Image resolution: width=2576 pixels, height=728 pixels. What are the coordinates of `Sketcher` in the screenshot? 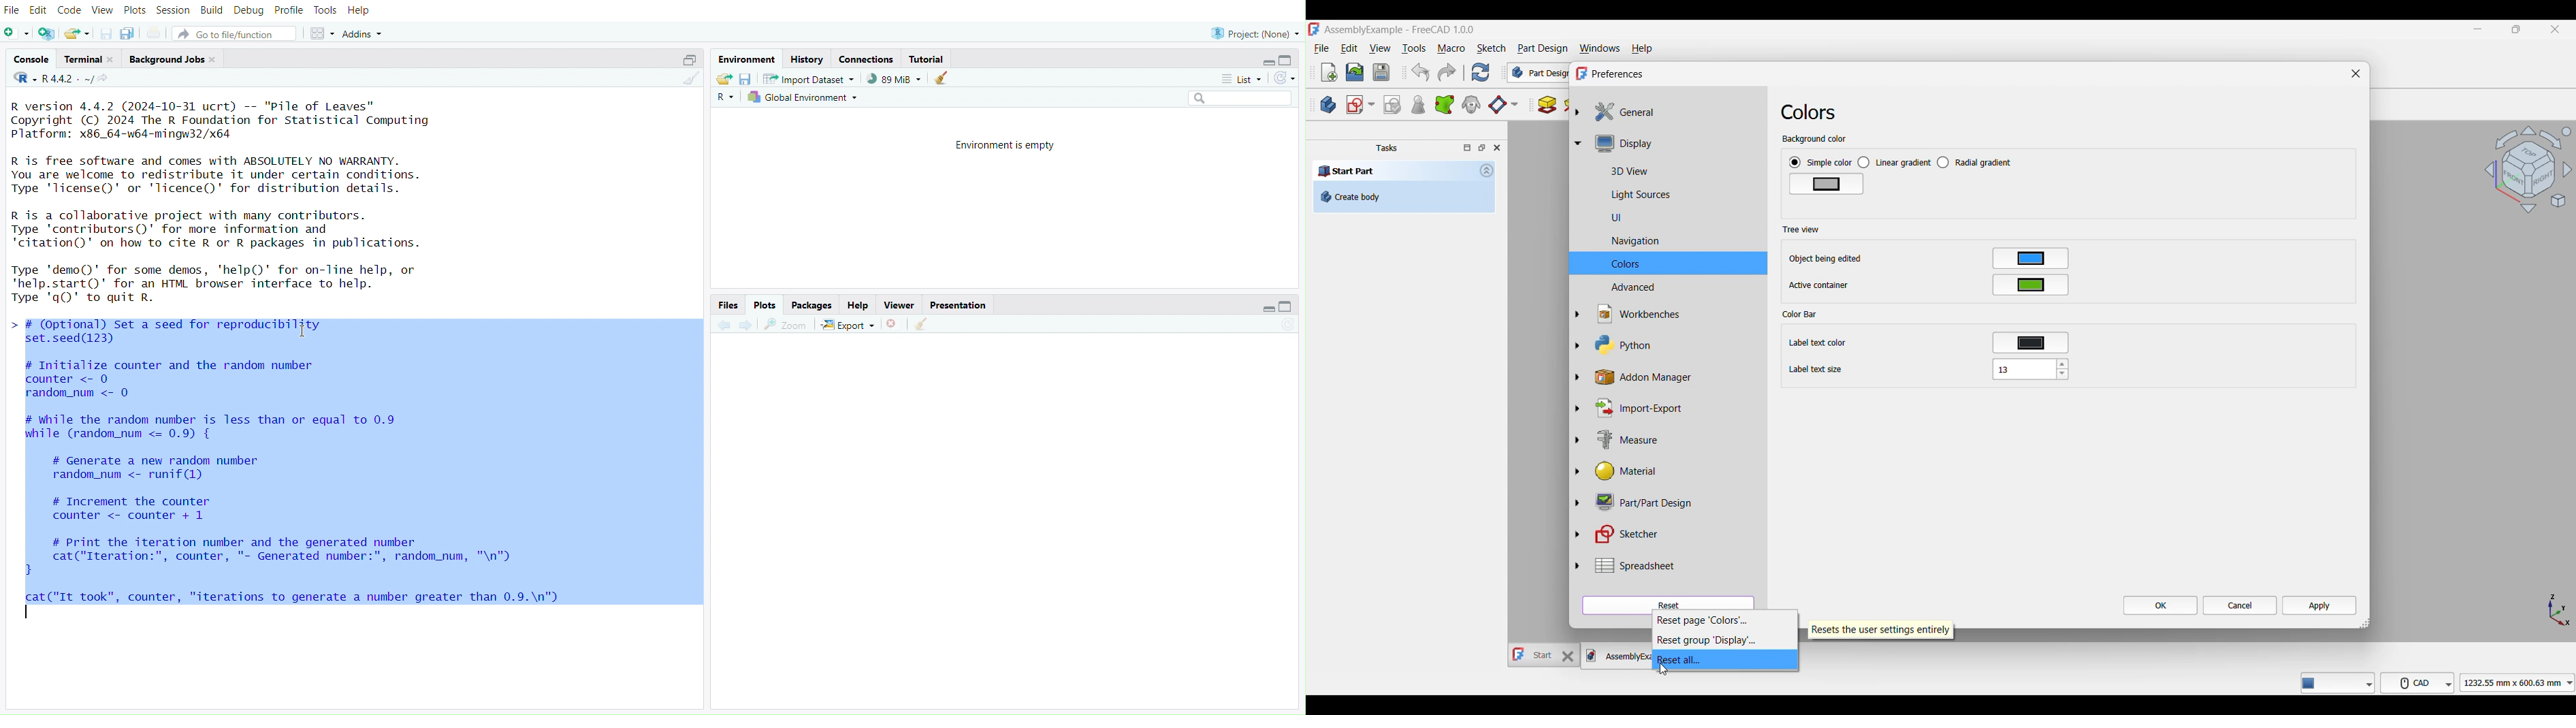 It's located at (1621, 534).